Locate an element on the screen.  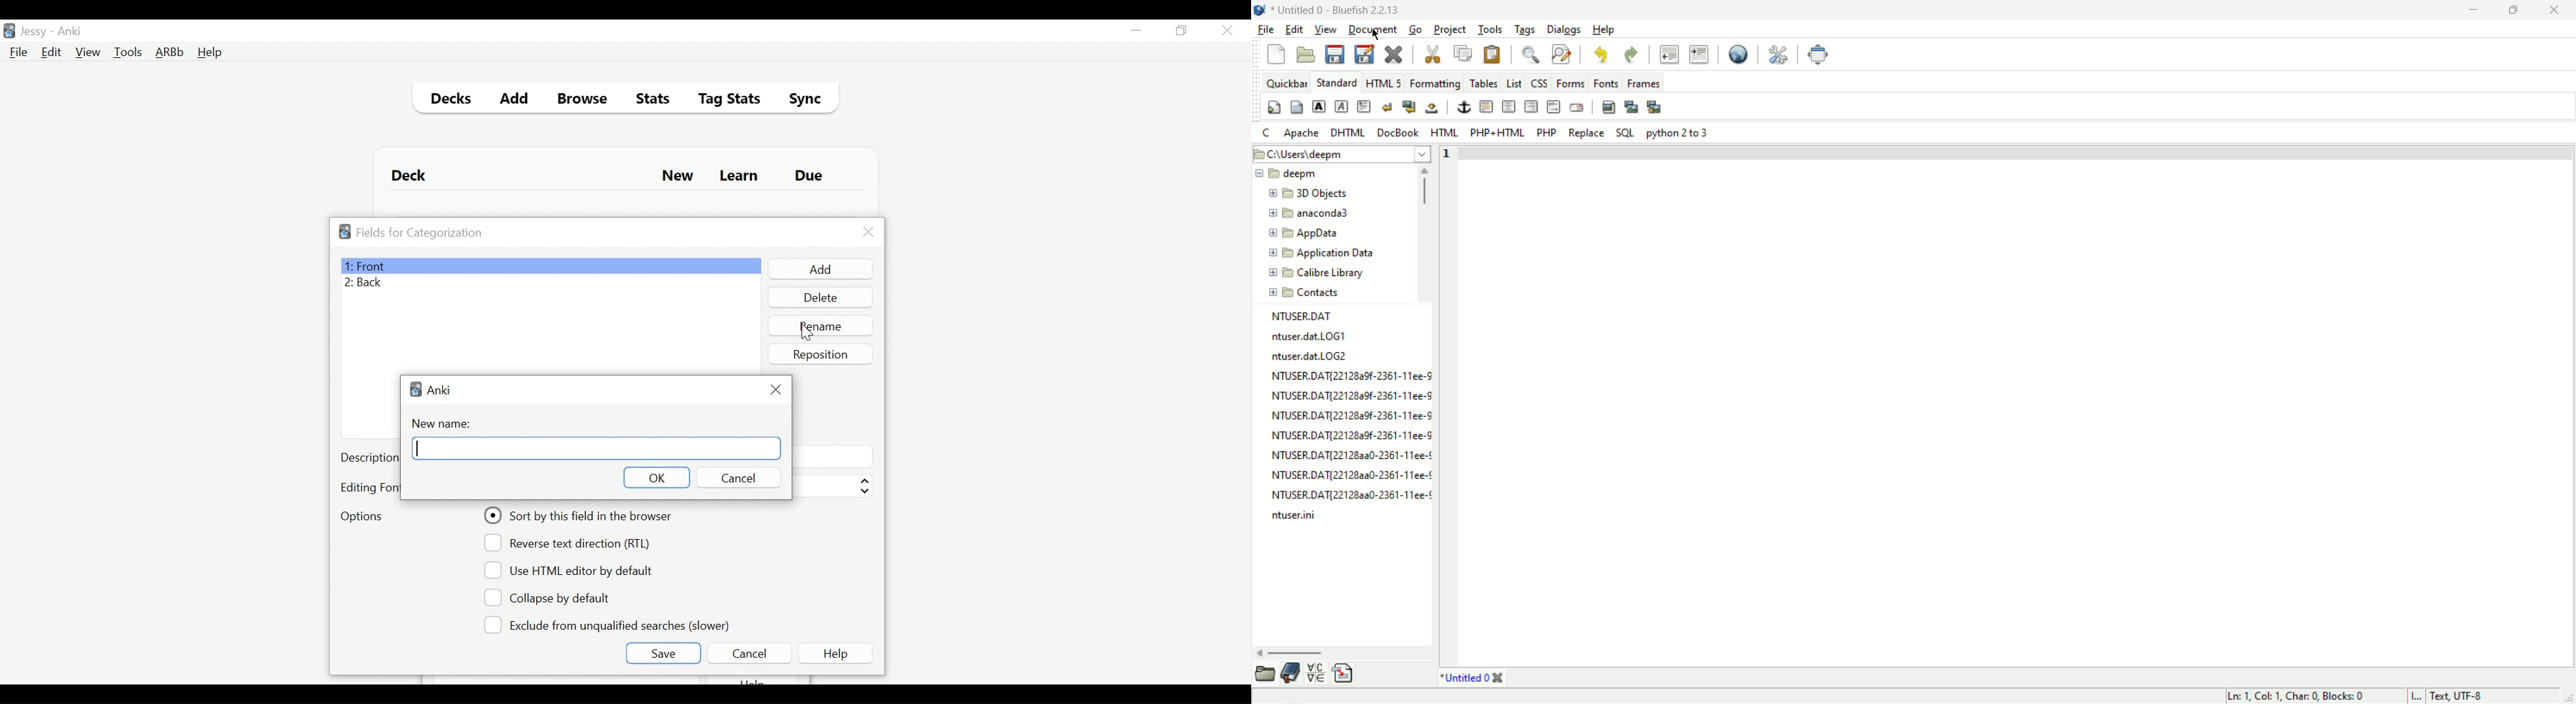
Editing Font is located at coordinates (370, 488).